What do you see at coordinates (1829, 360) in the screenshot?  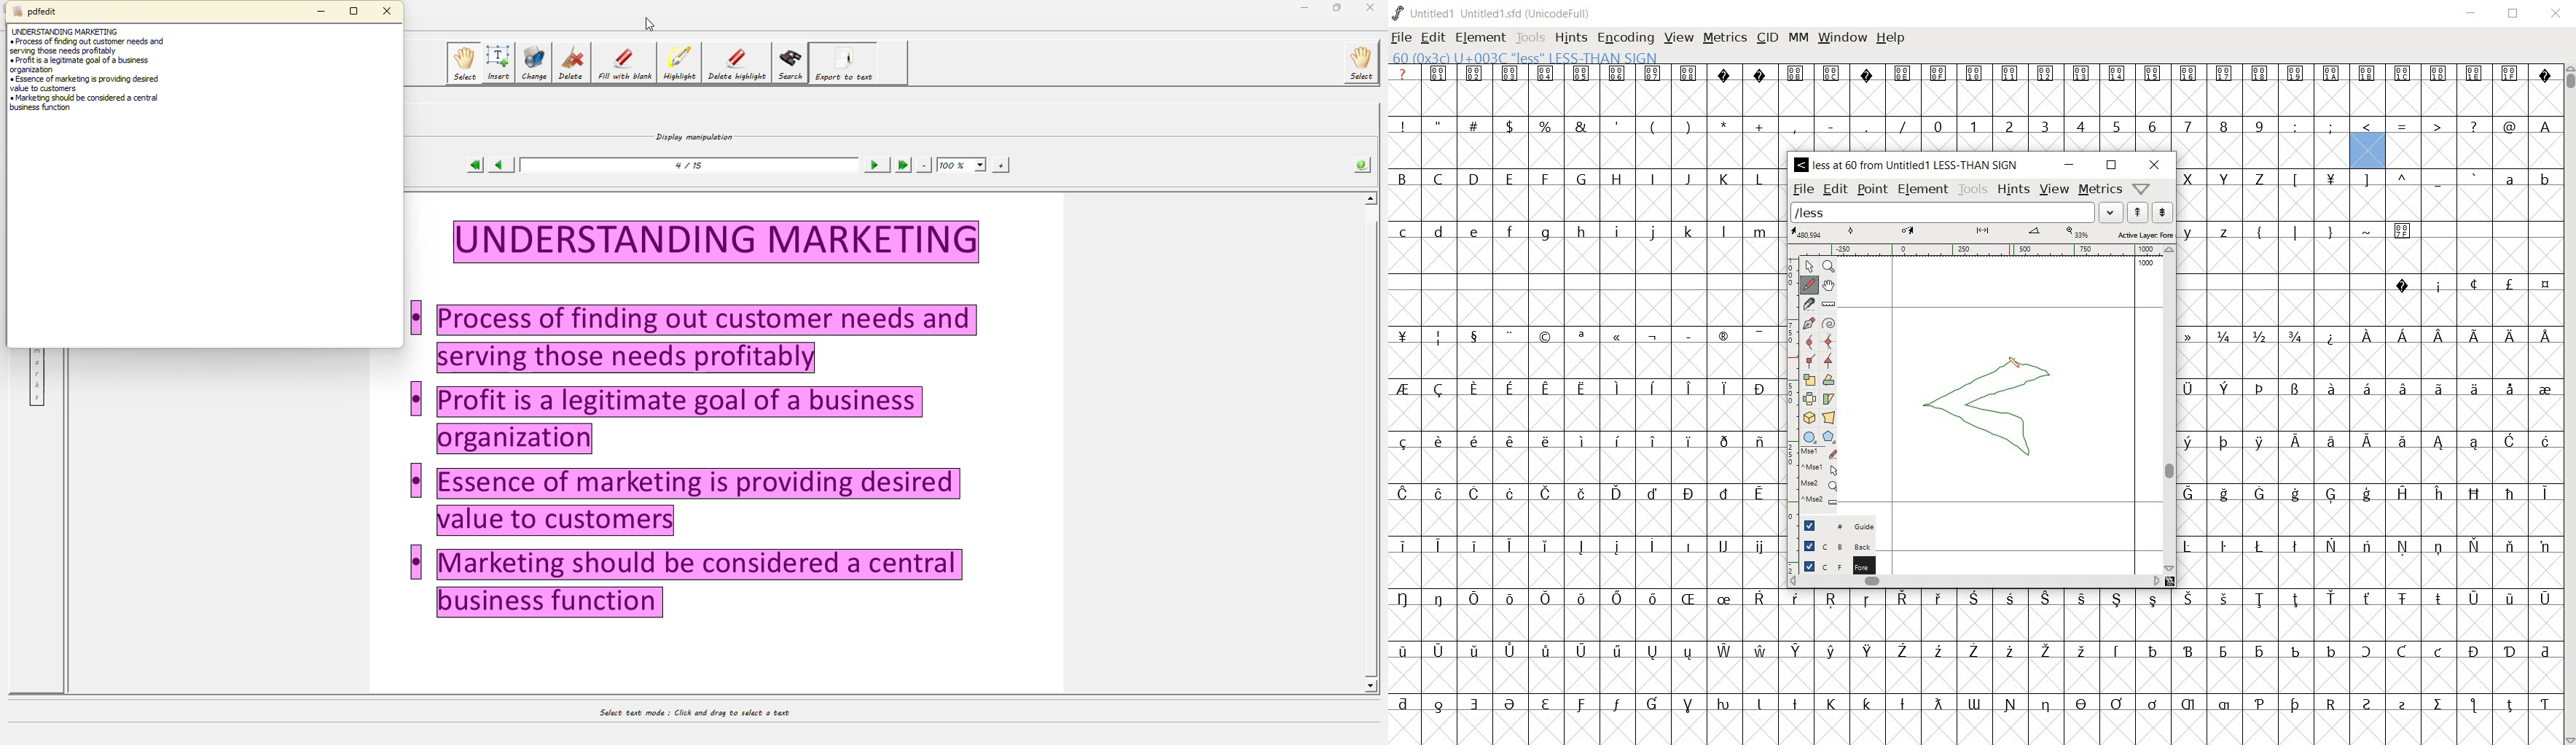 I see `Add a corner point` at bounding box center [1829, 360].